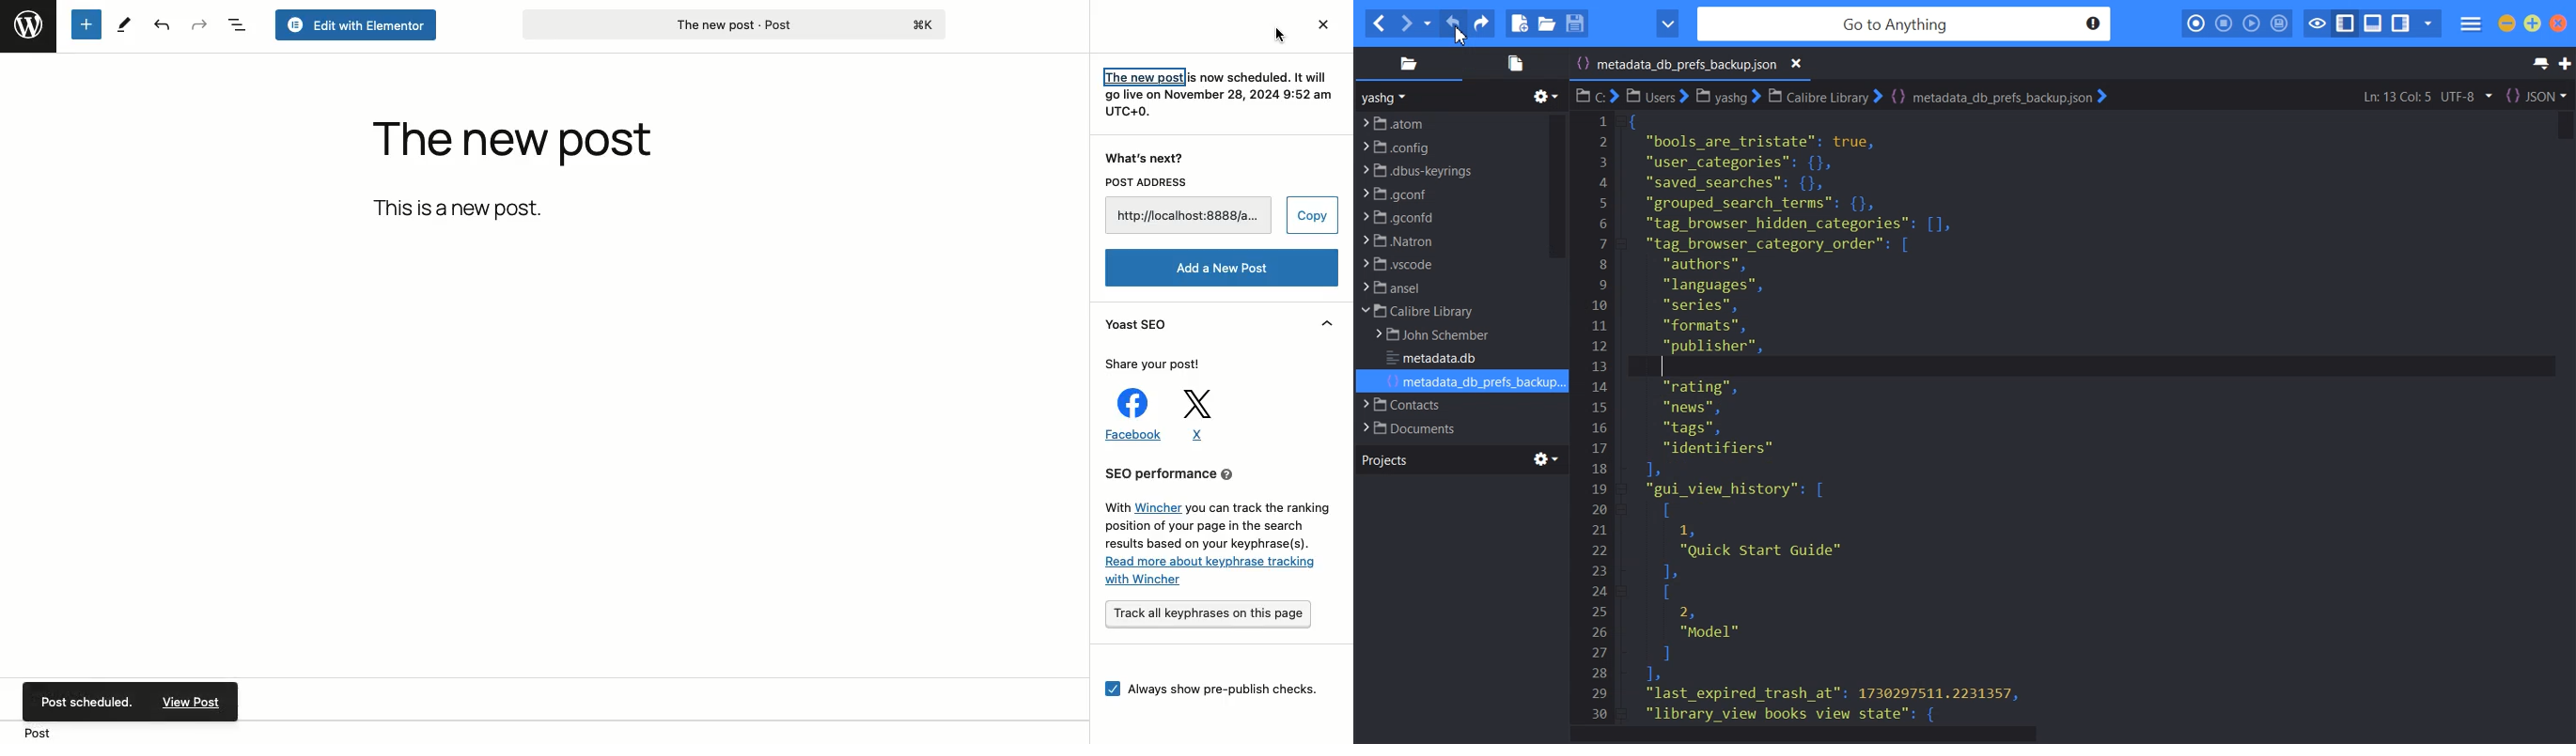 The width and height of the screenshot is (2576, 756). What do you see at coordinates (124, 23) in the screenshot?
I see `Tools` at bounding box center [124, 23].